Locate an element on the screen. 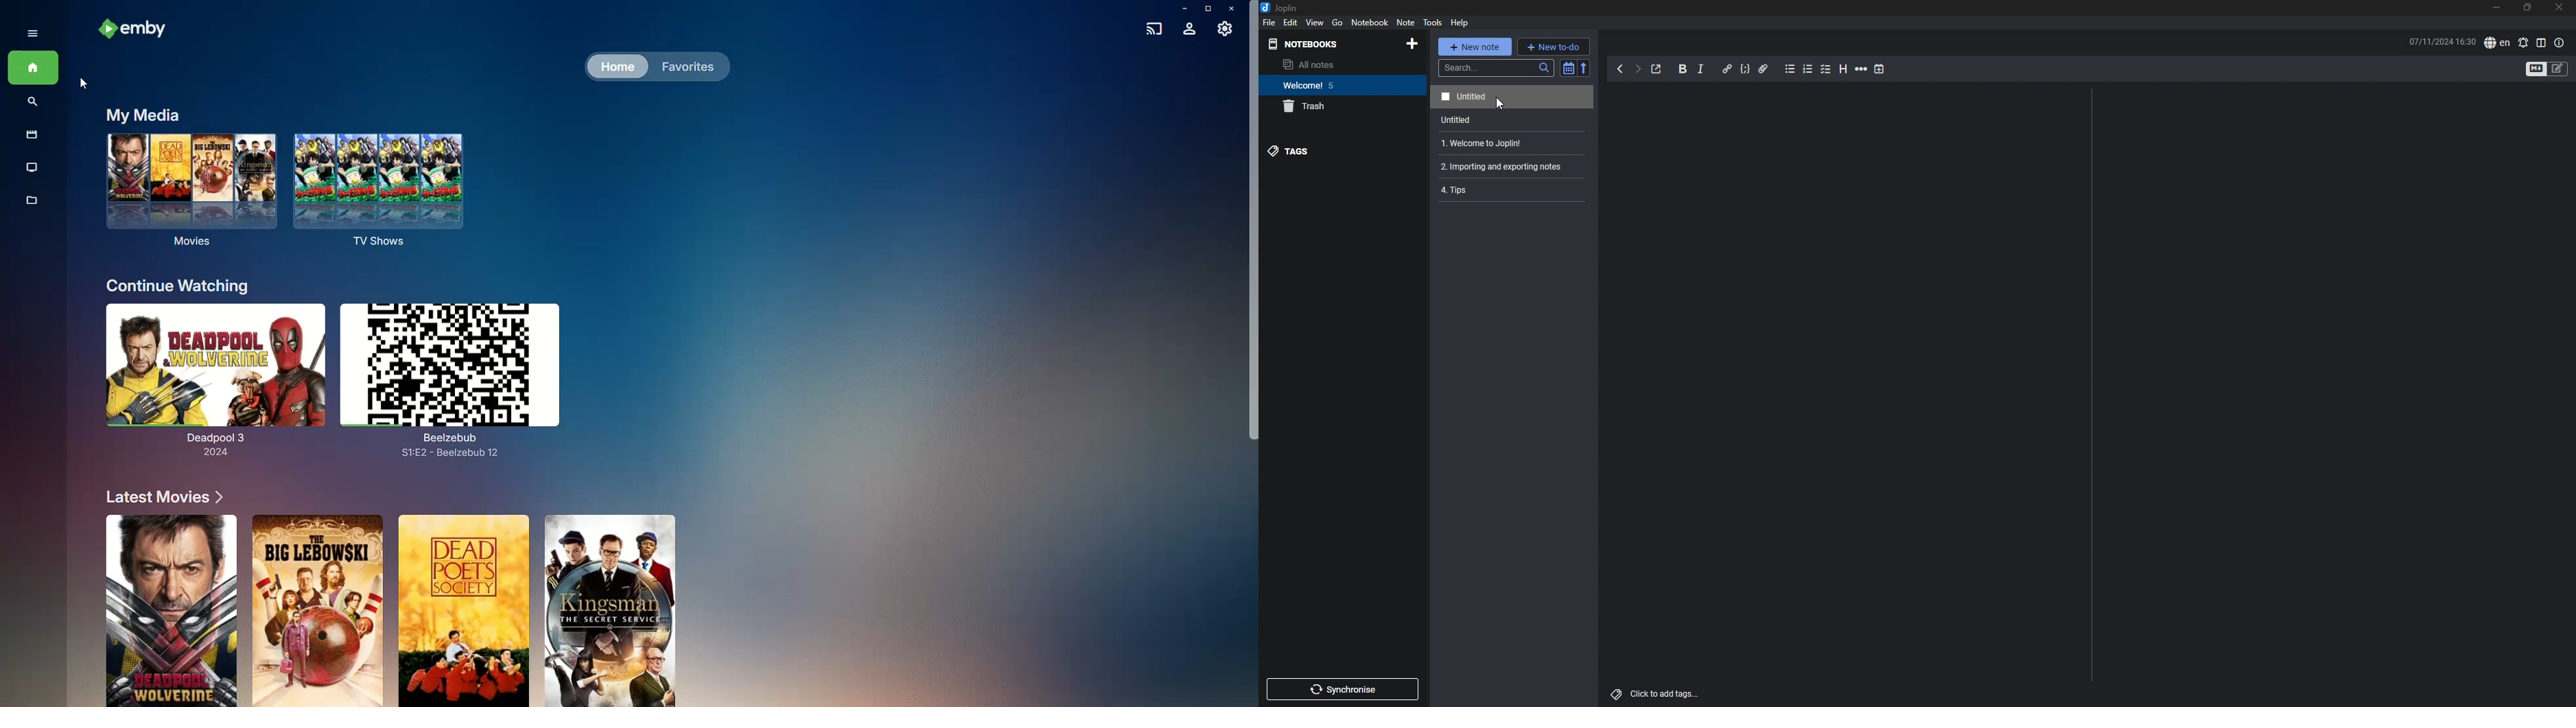 The height and width of the screenshot is (728, 2576). numbered list is located at coordinates (1808, 69).